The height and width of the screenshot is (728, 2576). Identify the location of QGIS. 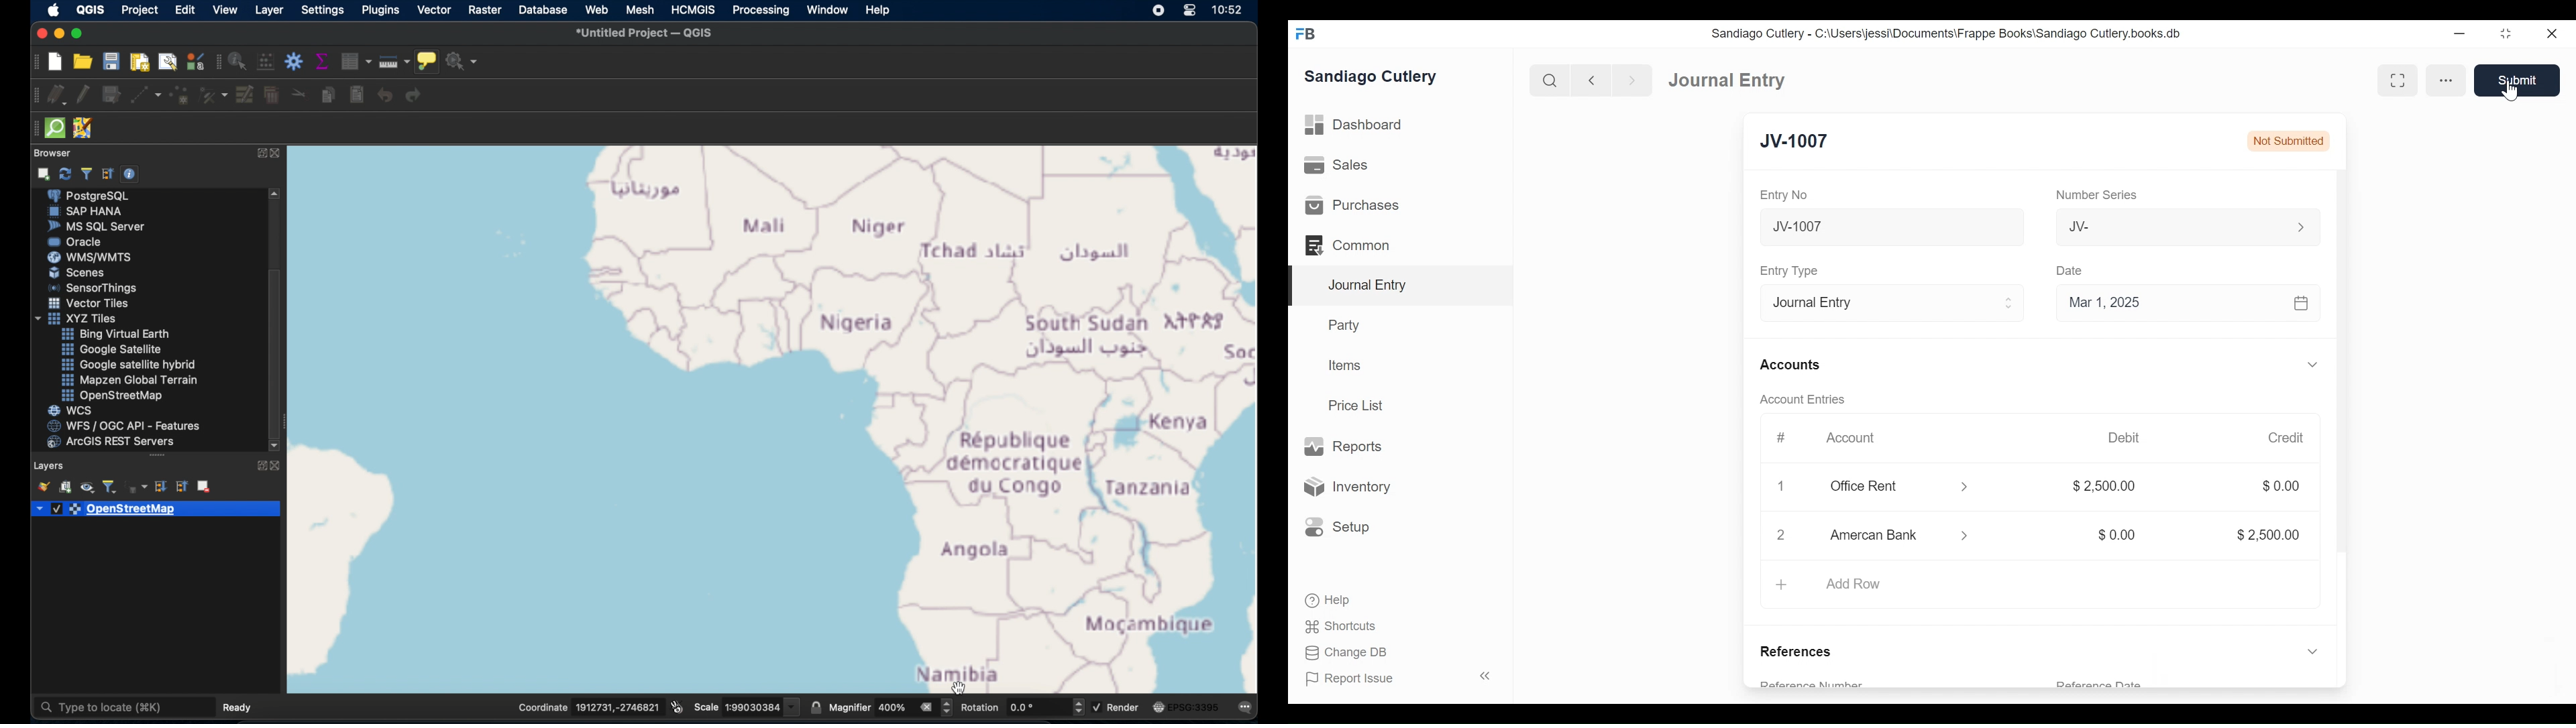
(92, 9).